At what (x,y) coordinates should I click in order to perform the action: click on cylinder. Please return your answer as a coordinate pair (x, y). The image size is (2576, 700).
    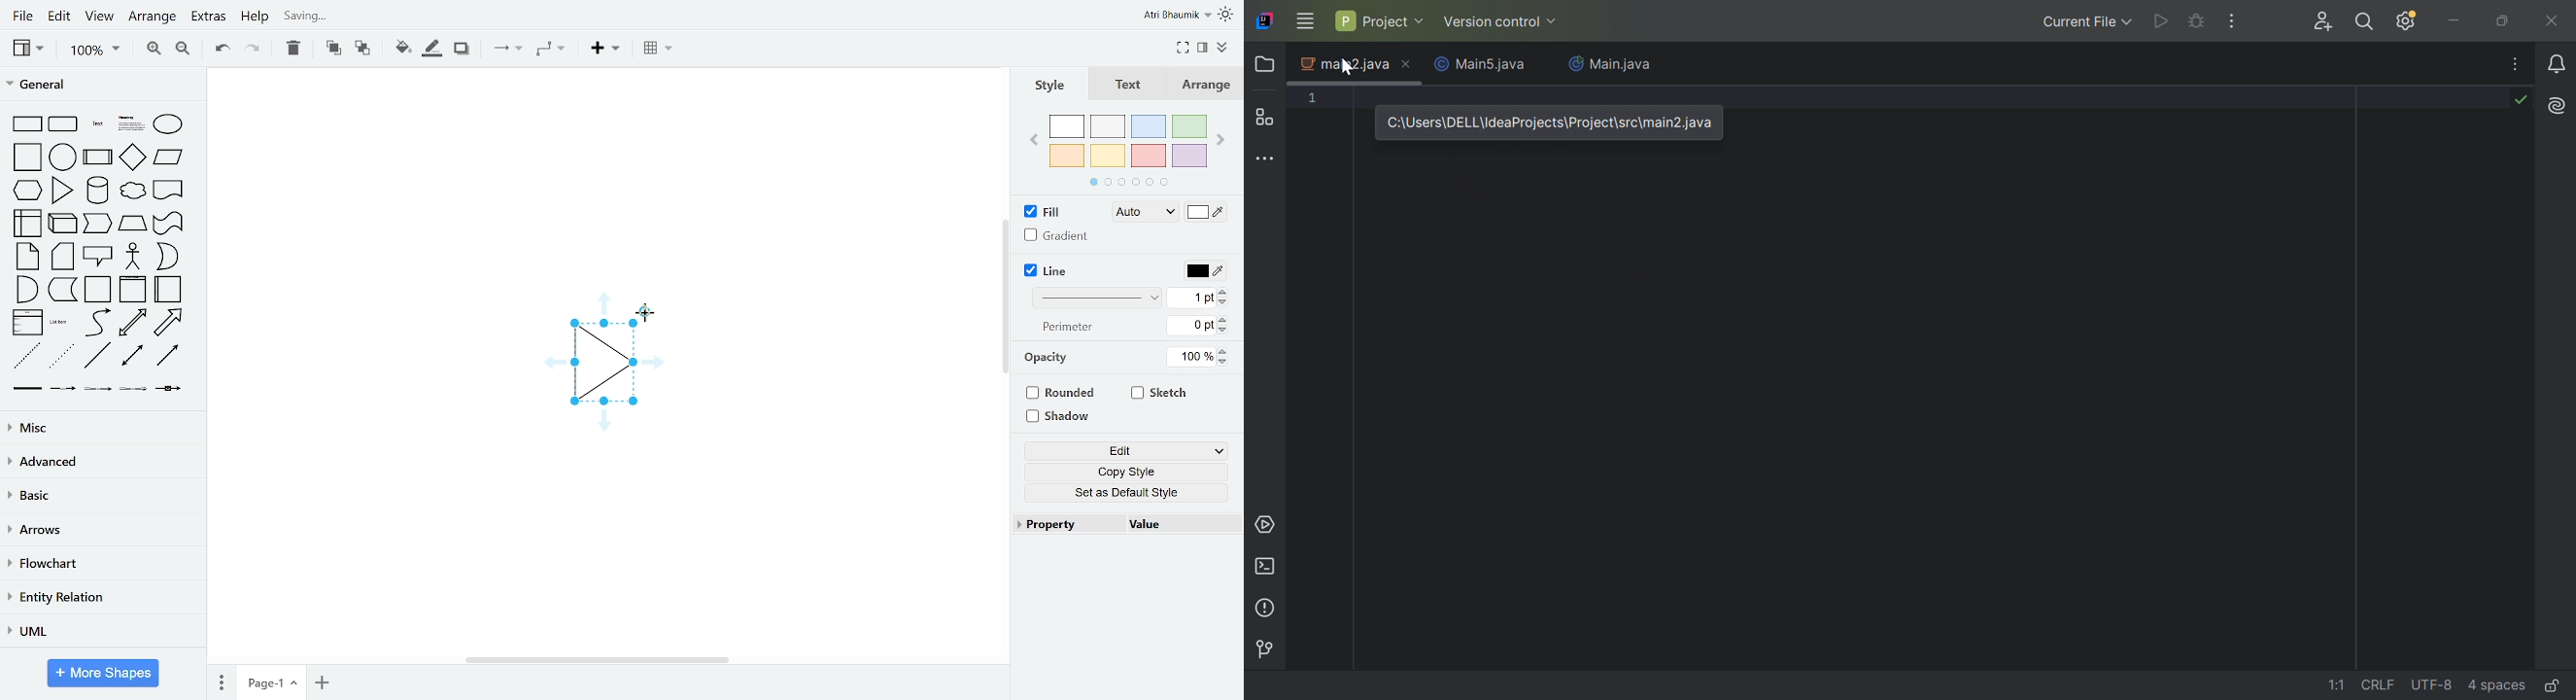
    Looking at the image, I should click on (97, 190).